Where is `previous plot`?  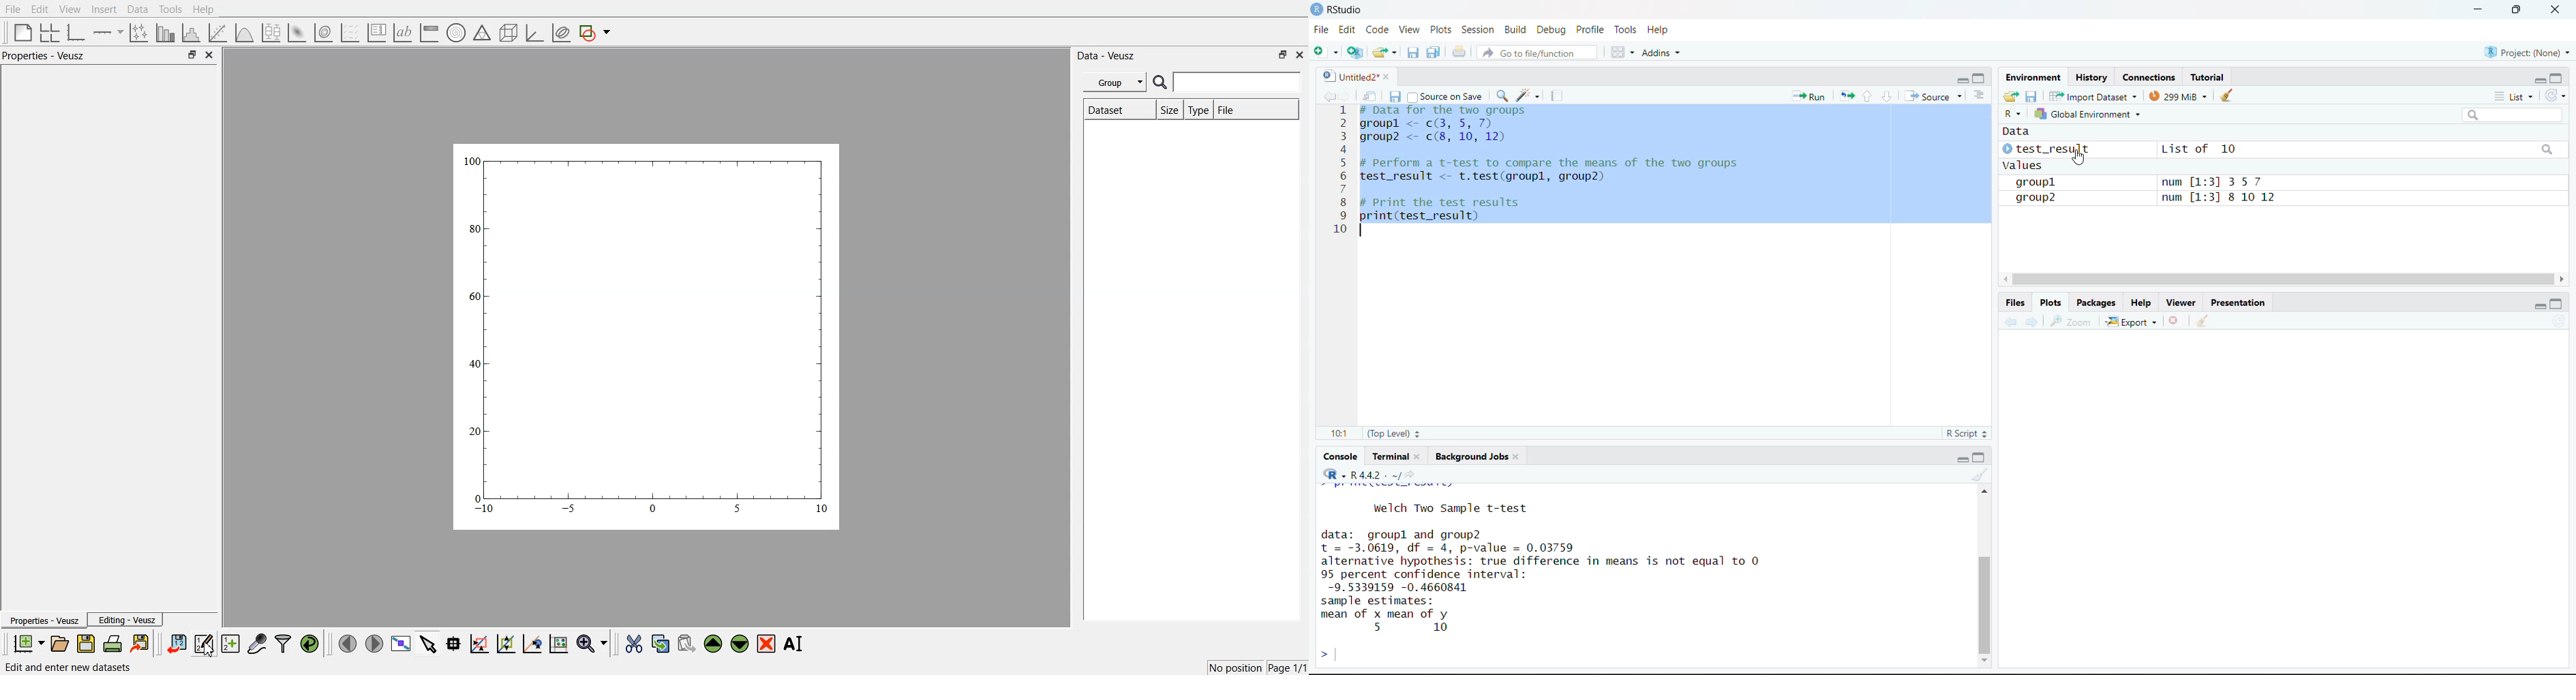 previous plot is located at coordinates (2011, 320).